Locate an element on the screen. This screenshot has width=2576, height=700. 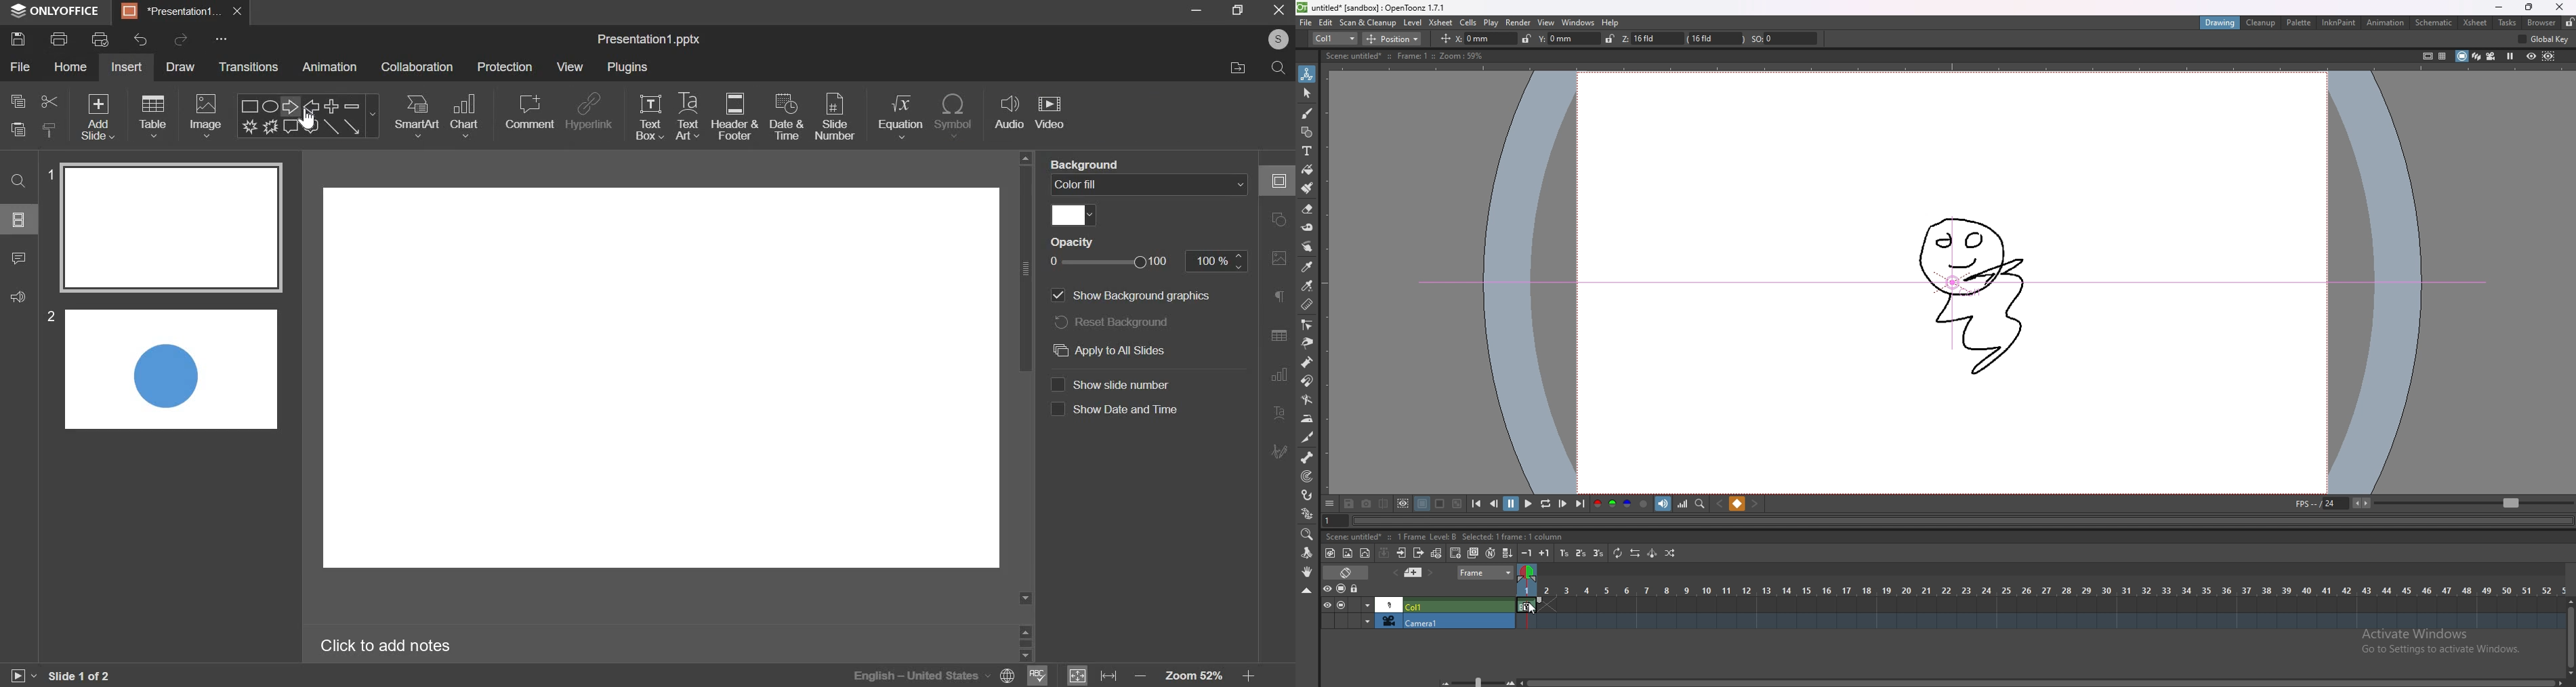
comment is located at coordinates (531, 112).